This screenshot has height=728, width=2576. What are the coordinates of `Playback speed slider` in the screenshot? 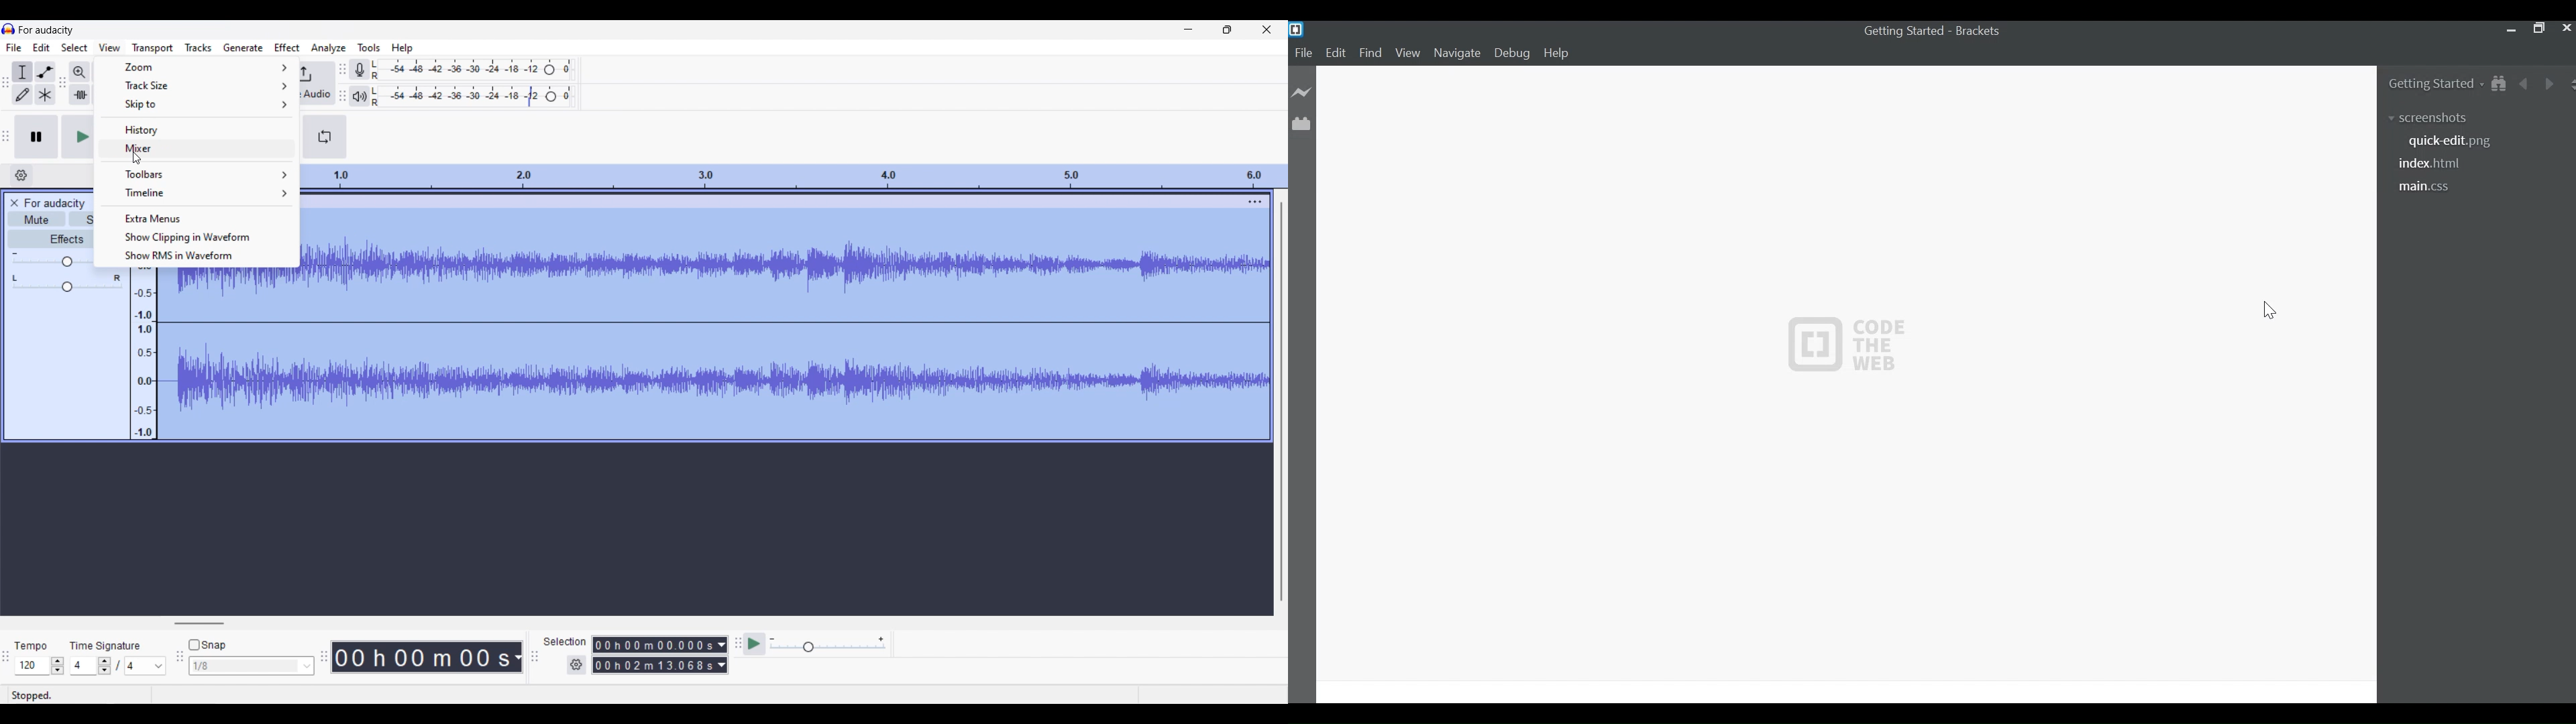 It's located at (828, 645).